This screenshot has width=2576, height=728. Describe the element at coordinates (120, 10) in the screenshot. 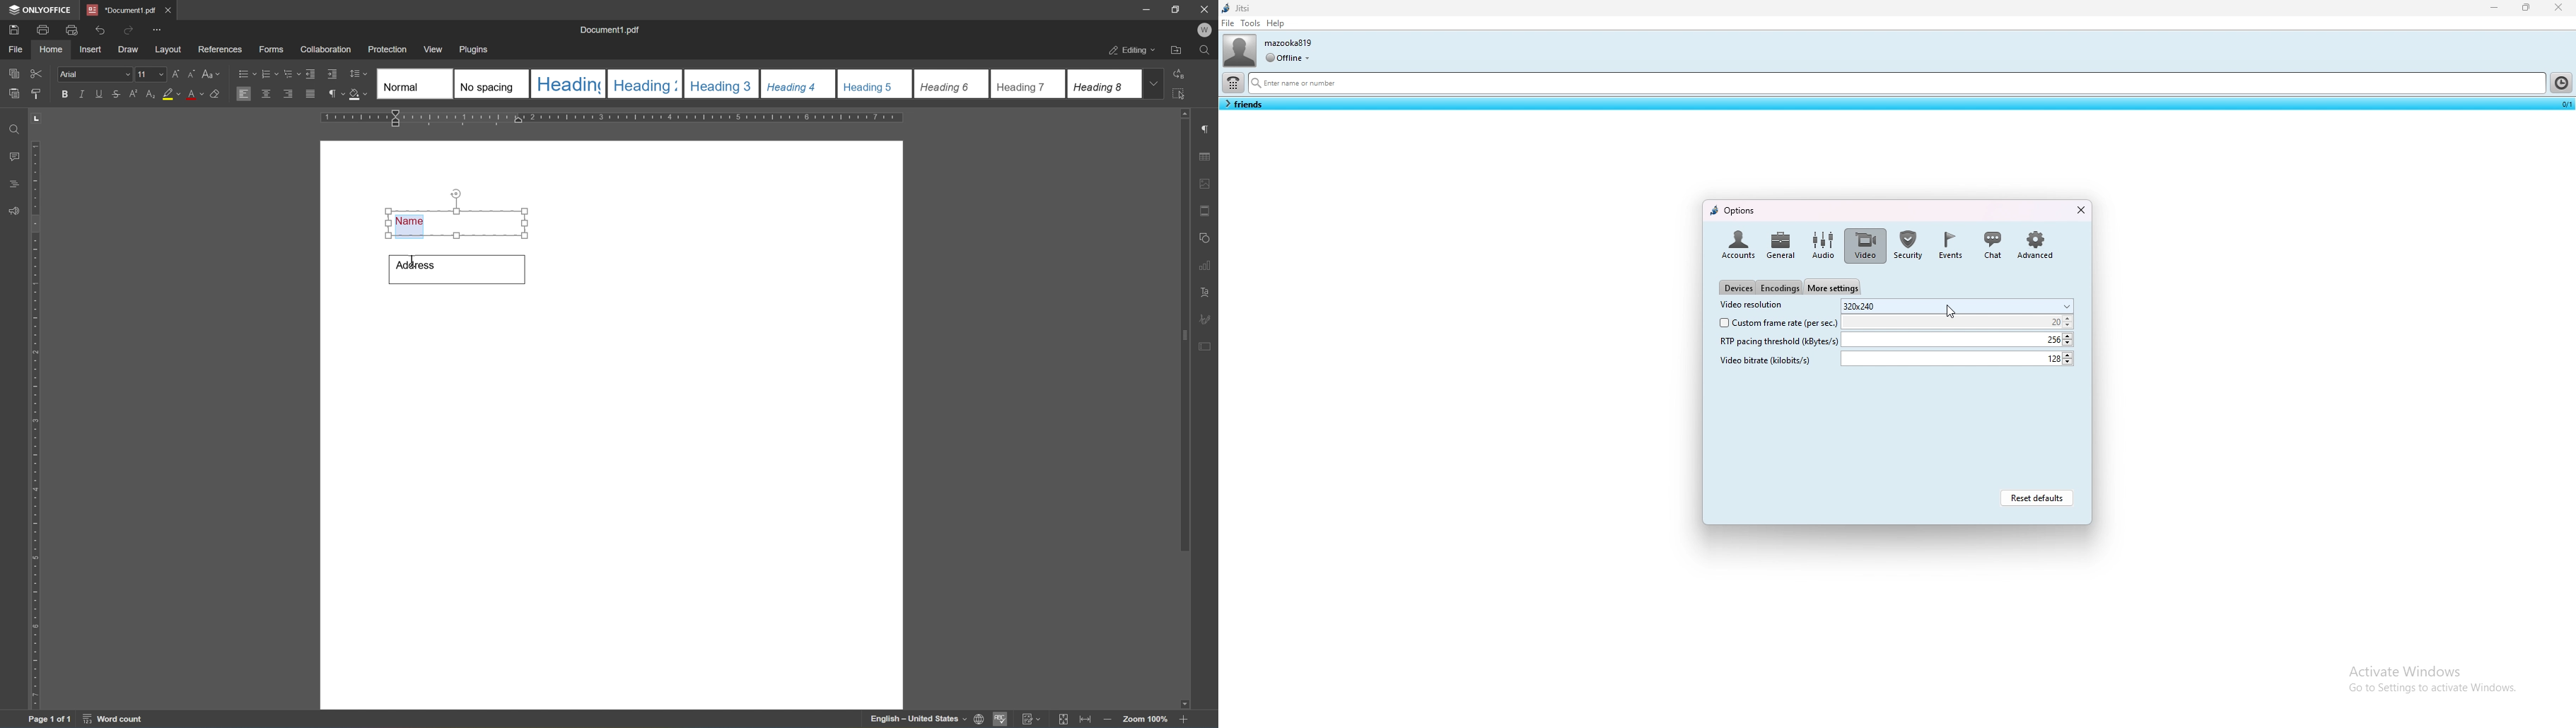

I see `presentation1.pdf` at that location.